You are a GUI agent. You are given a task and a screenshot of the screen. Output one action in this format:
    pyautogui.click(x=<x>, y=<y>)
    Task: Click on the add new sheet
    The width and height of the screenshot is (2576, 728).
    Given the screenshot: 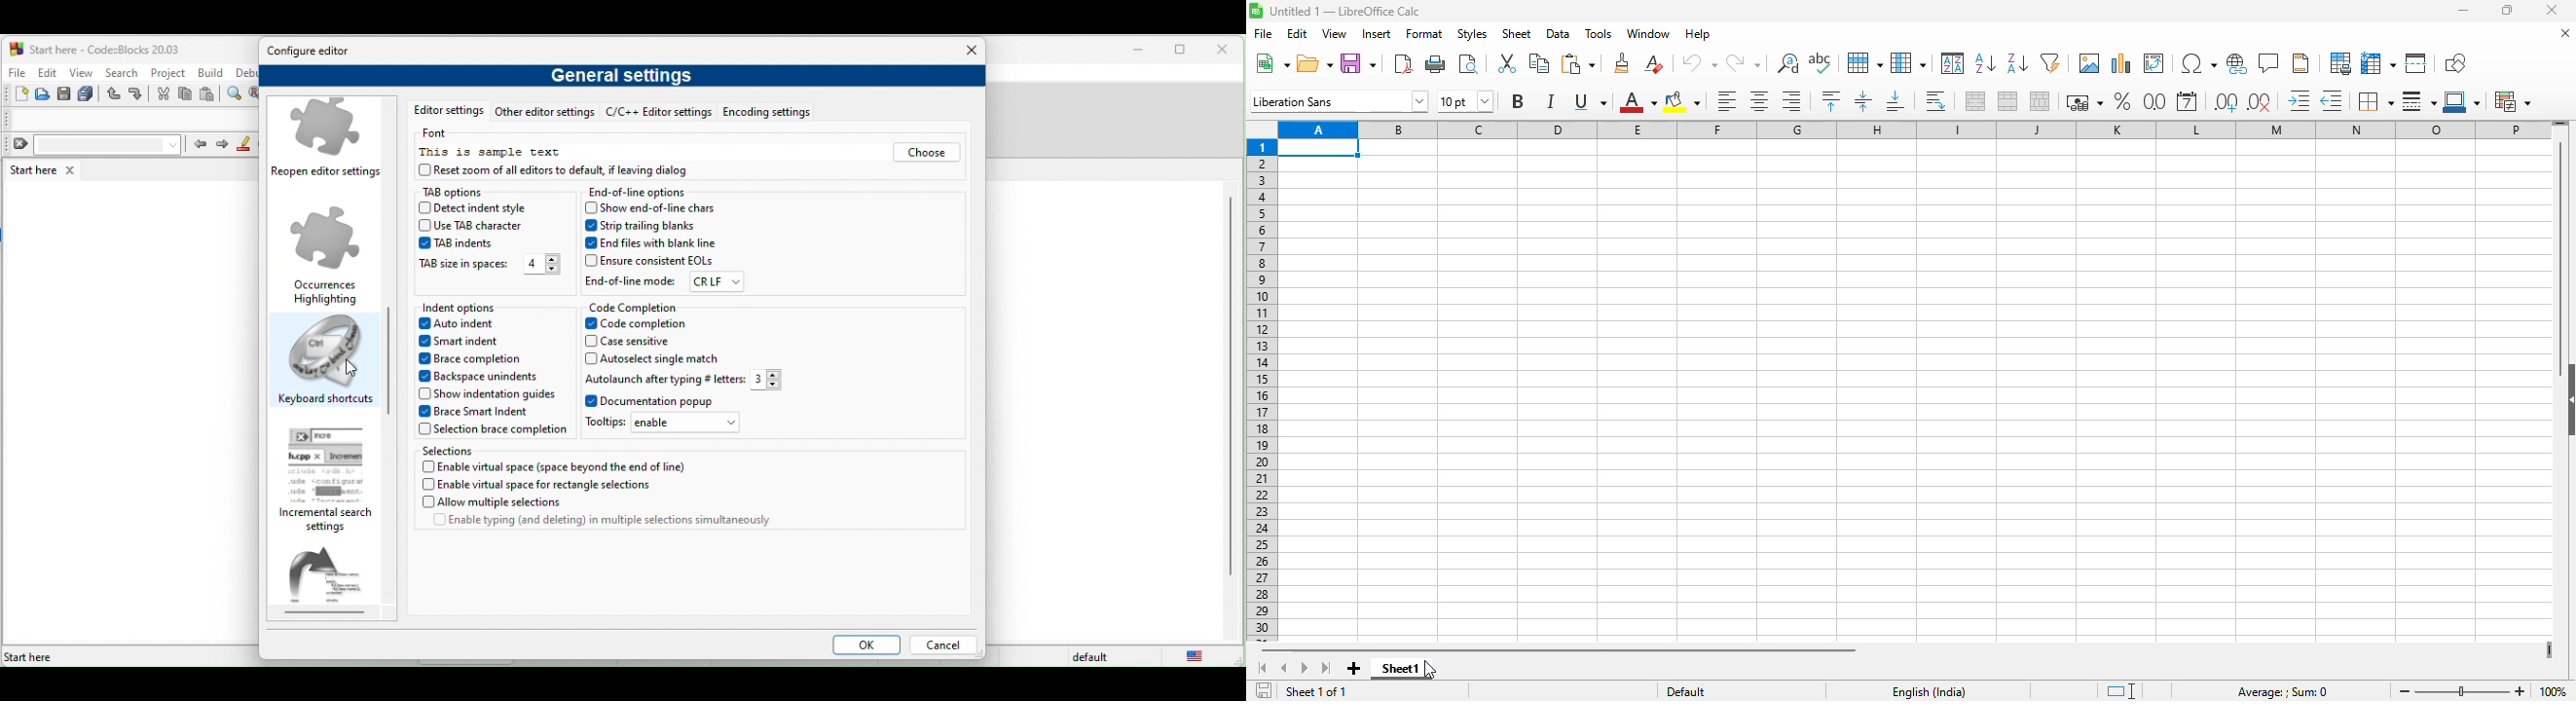 What is the action you would take?
    pyautogui.click(x=1354, y=669)
    